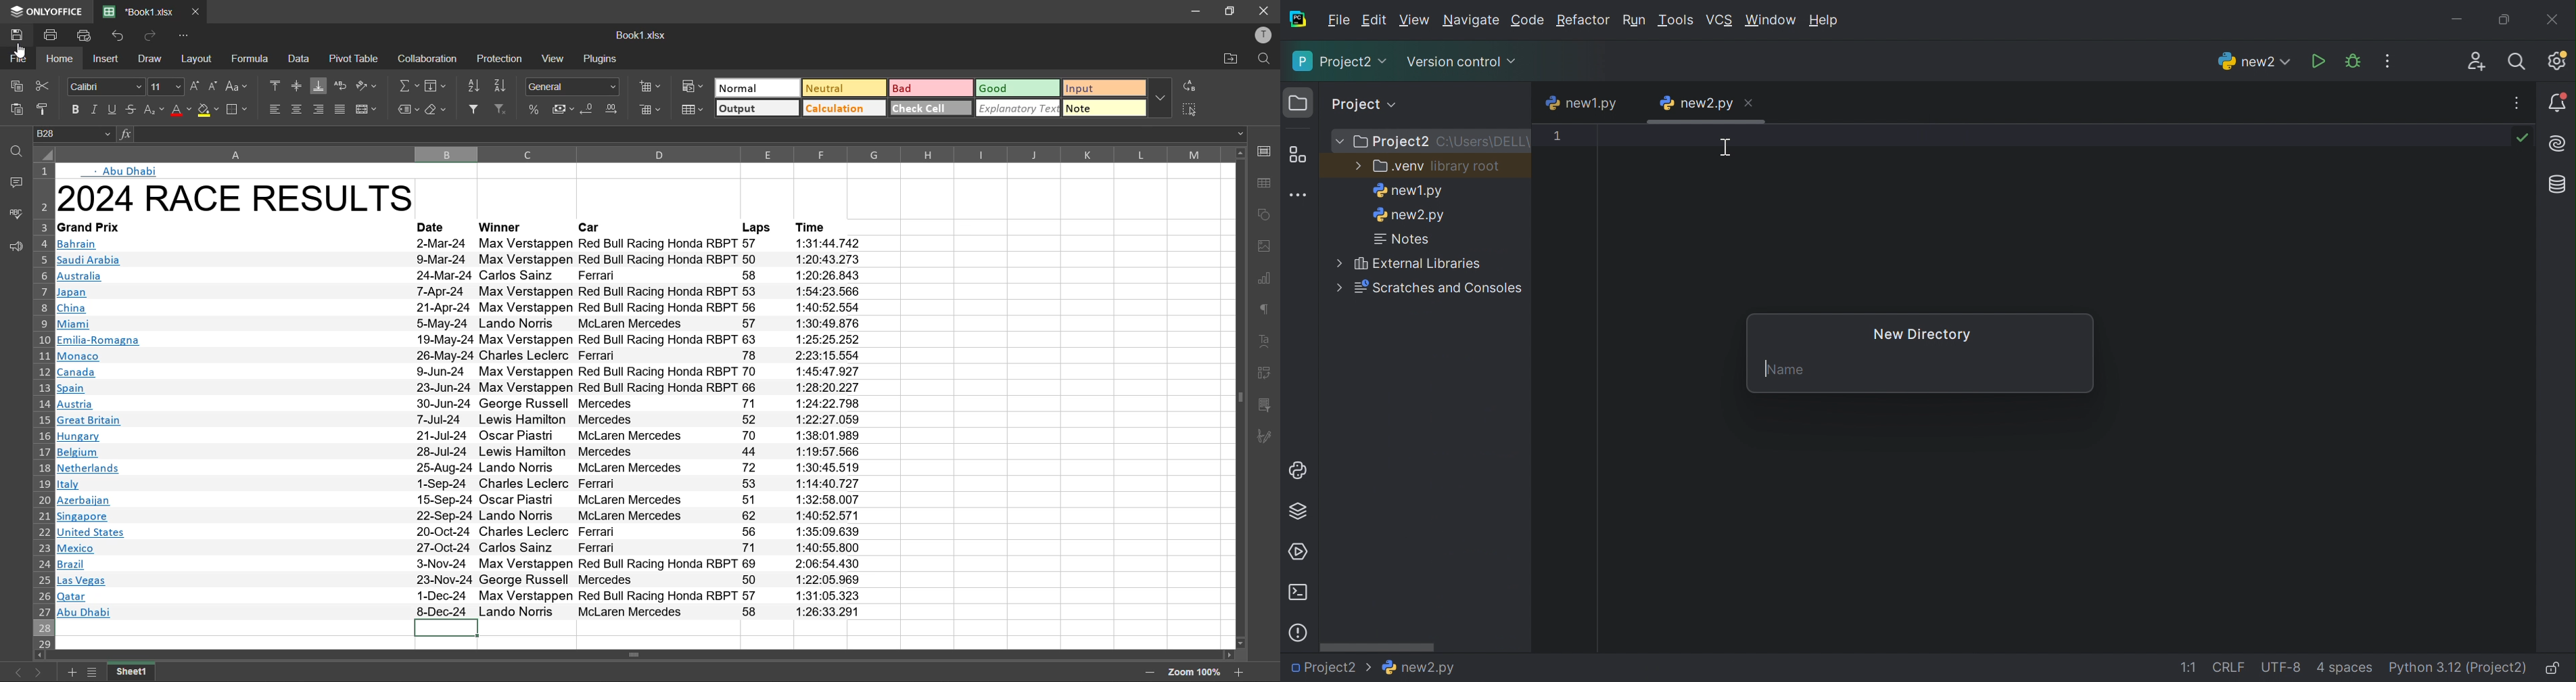 The height and width of the screenshot is (700, 2576). Describe the element at coordinates (1298, 155) in the screenshot. I see `Structure` at that location.